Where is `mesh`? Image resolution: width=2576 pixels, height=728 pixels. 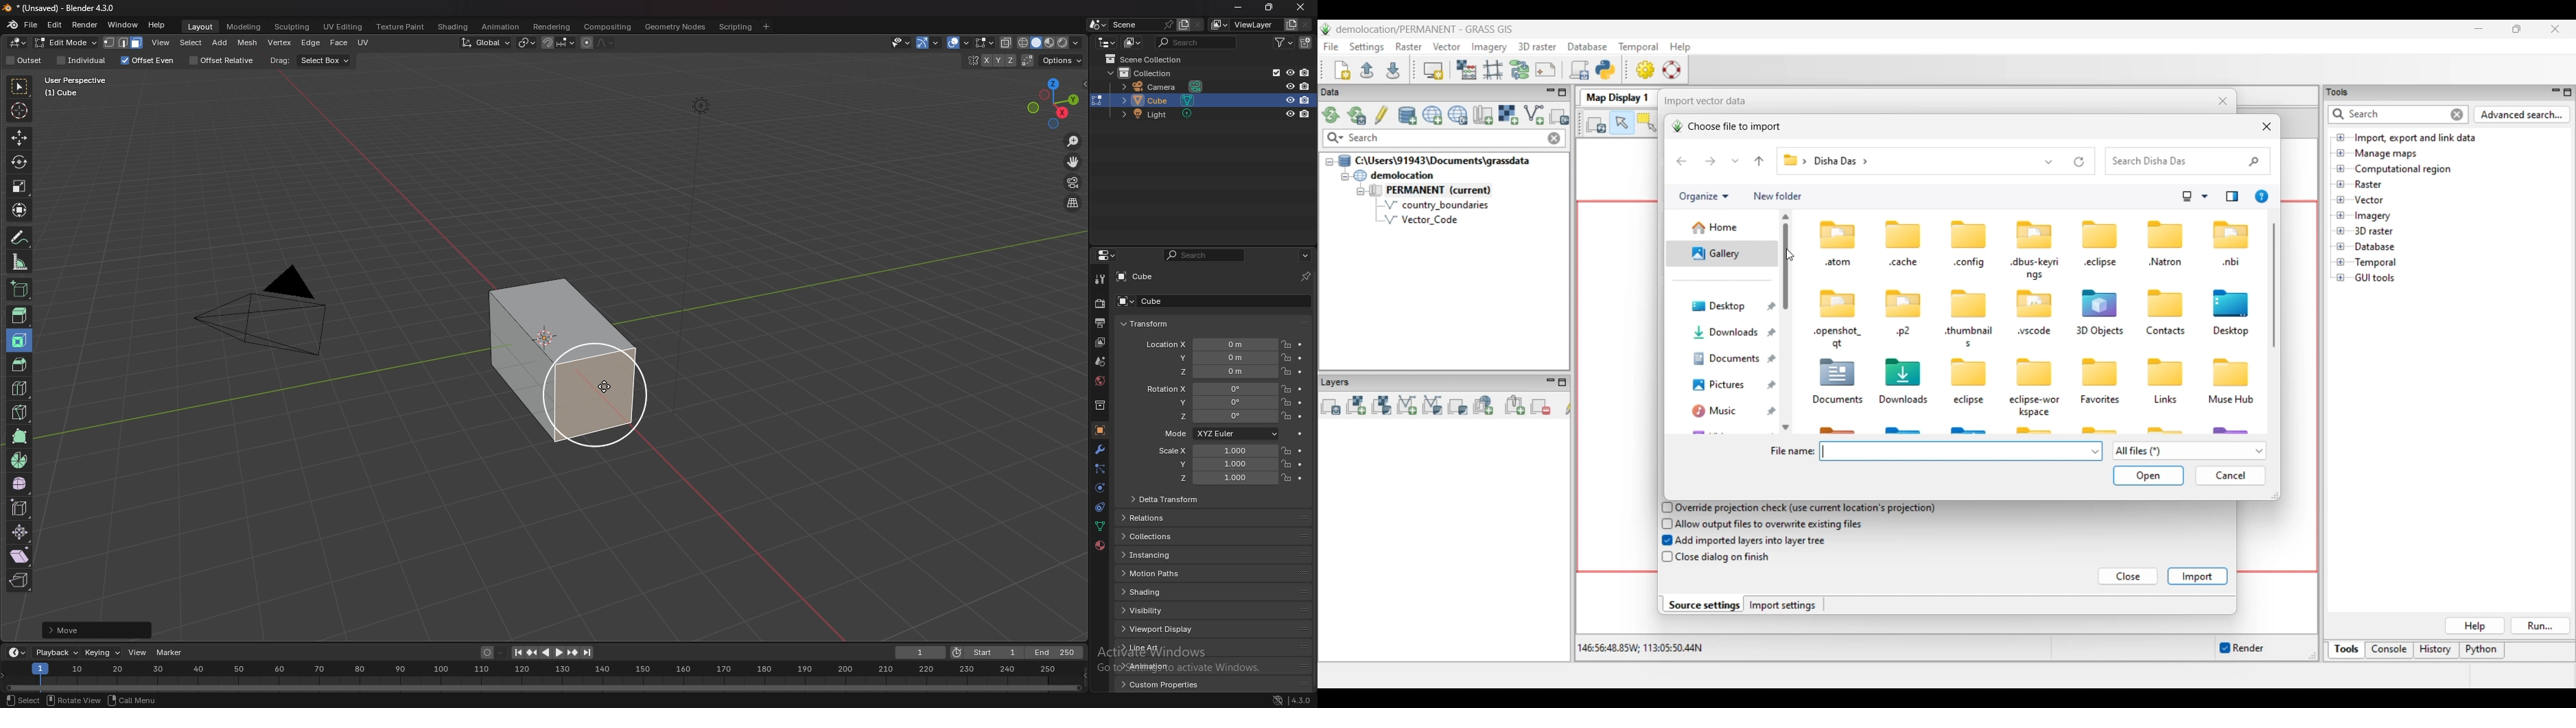
mesh is located at coordinates (248, 43).